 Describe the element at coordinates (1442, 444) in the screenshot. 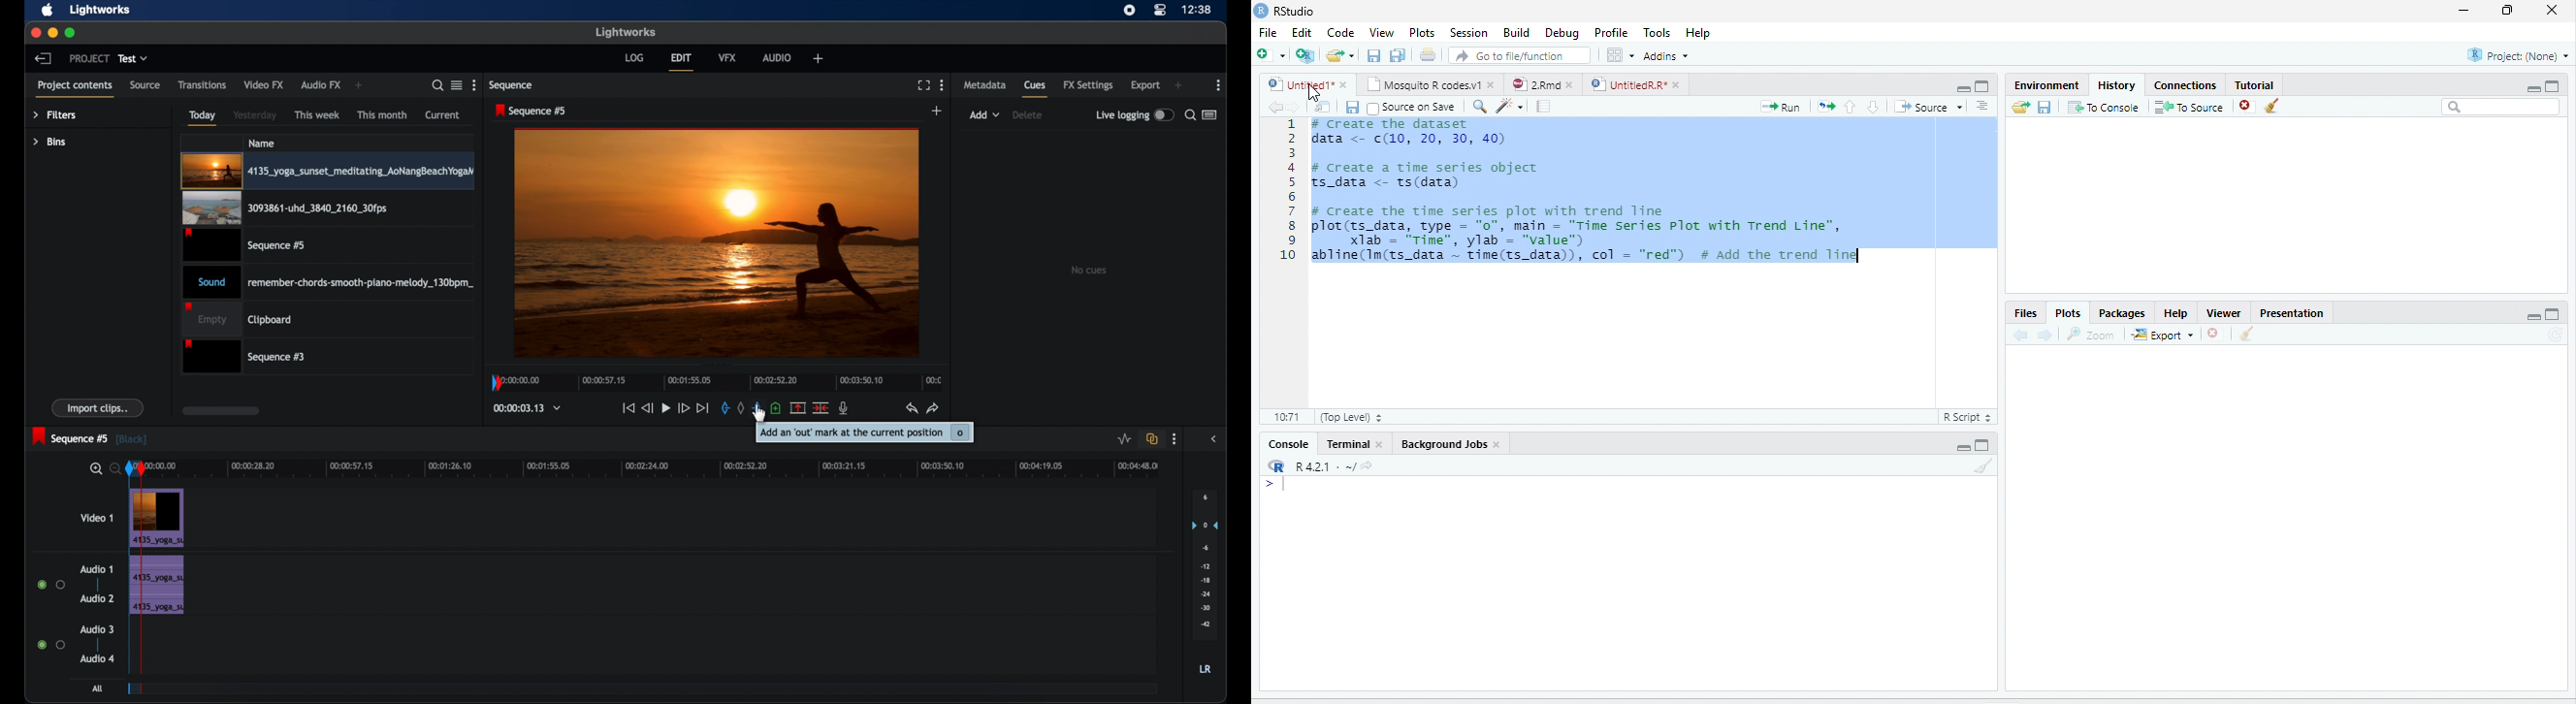

I see `Background Jobs` at that location.